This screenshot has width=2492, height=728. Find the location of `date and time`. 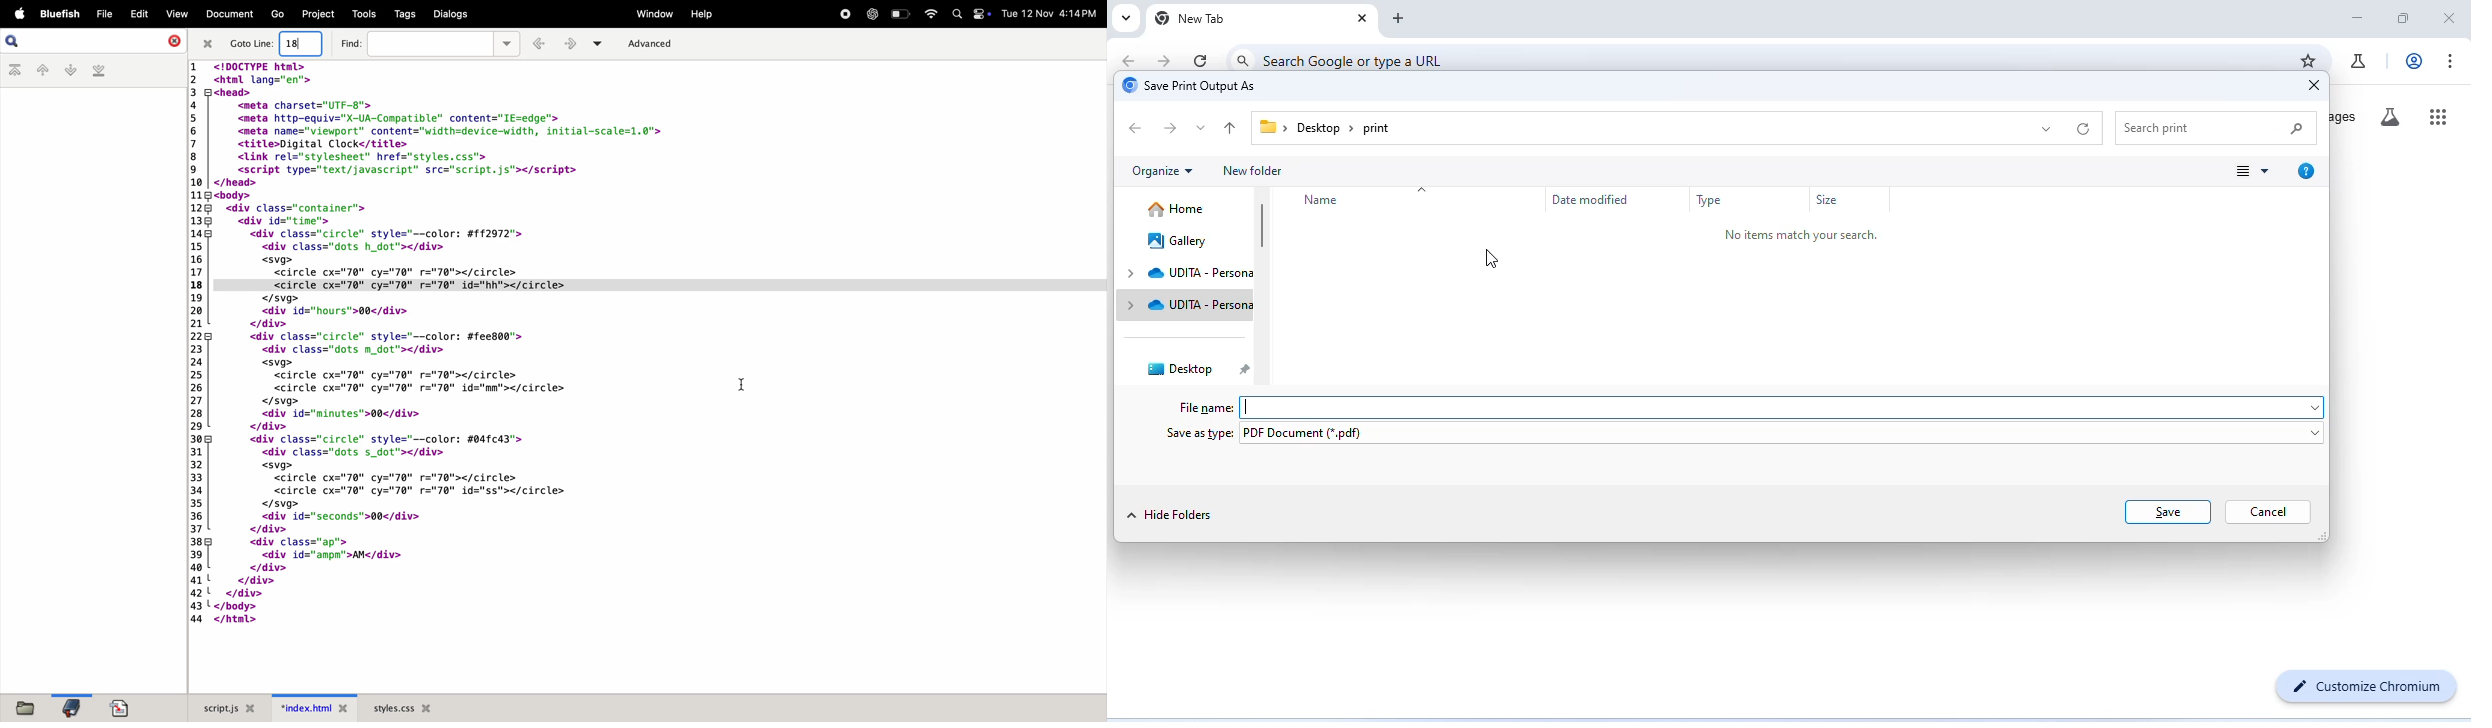

date and time is located at coordinates (1052, 14).